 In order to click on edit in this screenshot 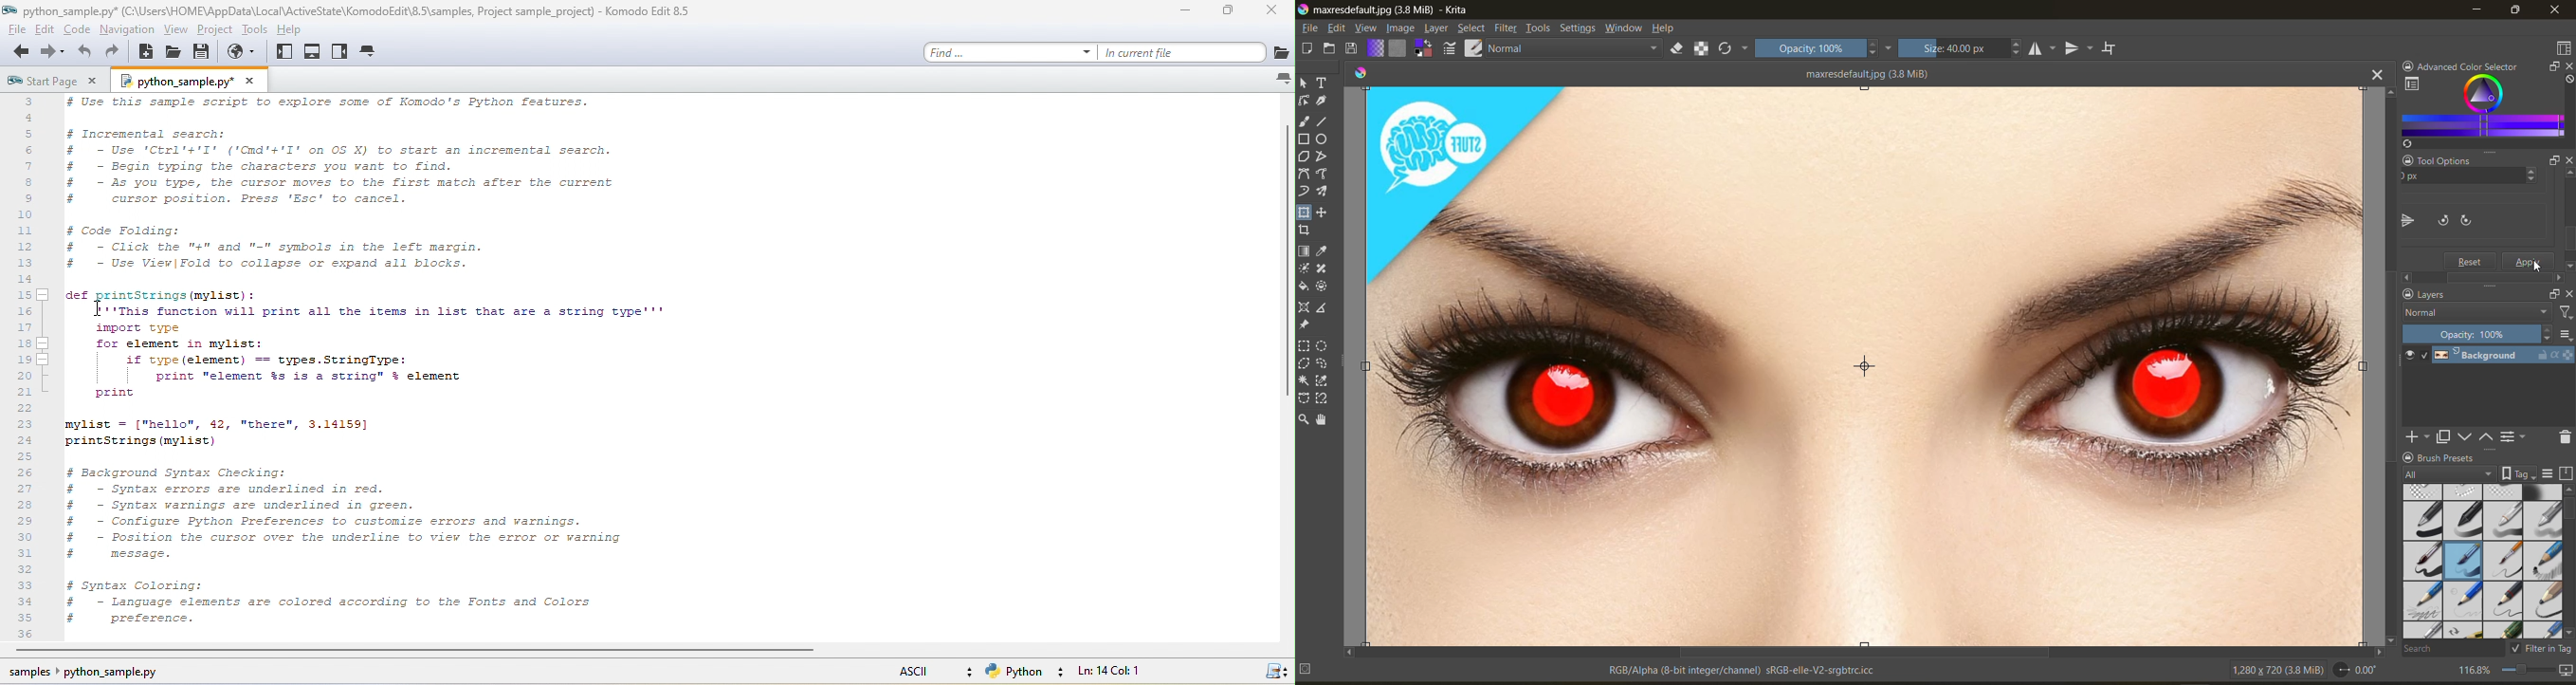, I will do `click(1341, 29)`.